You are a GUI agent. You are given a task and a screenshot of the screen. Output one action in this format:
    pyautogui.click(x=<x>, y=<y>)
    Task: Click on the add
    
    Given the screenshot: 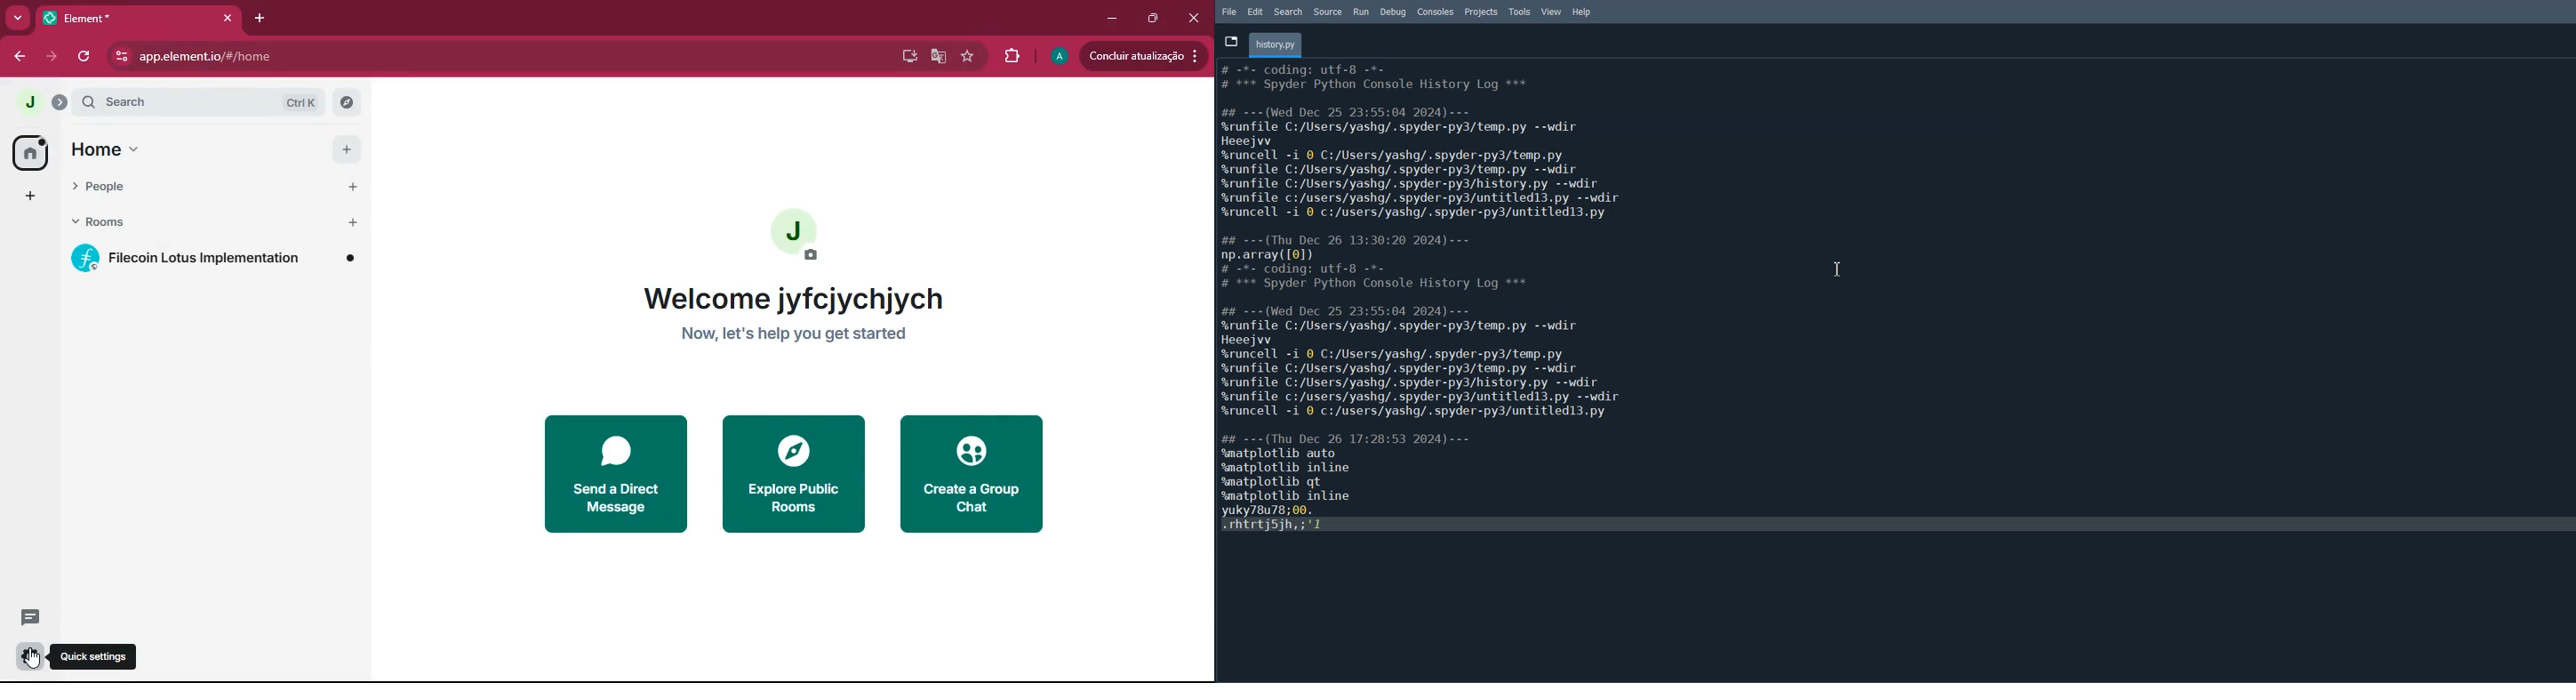 What is the action you would take?
    pyautogui.click(x=345, y=149)
    